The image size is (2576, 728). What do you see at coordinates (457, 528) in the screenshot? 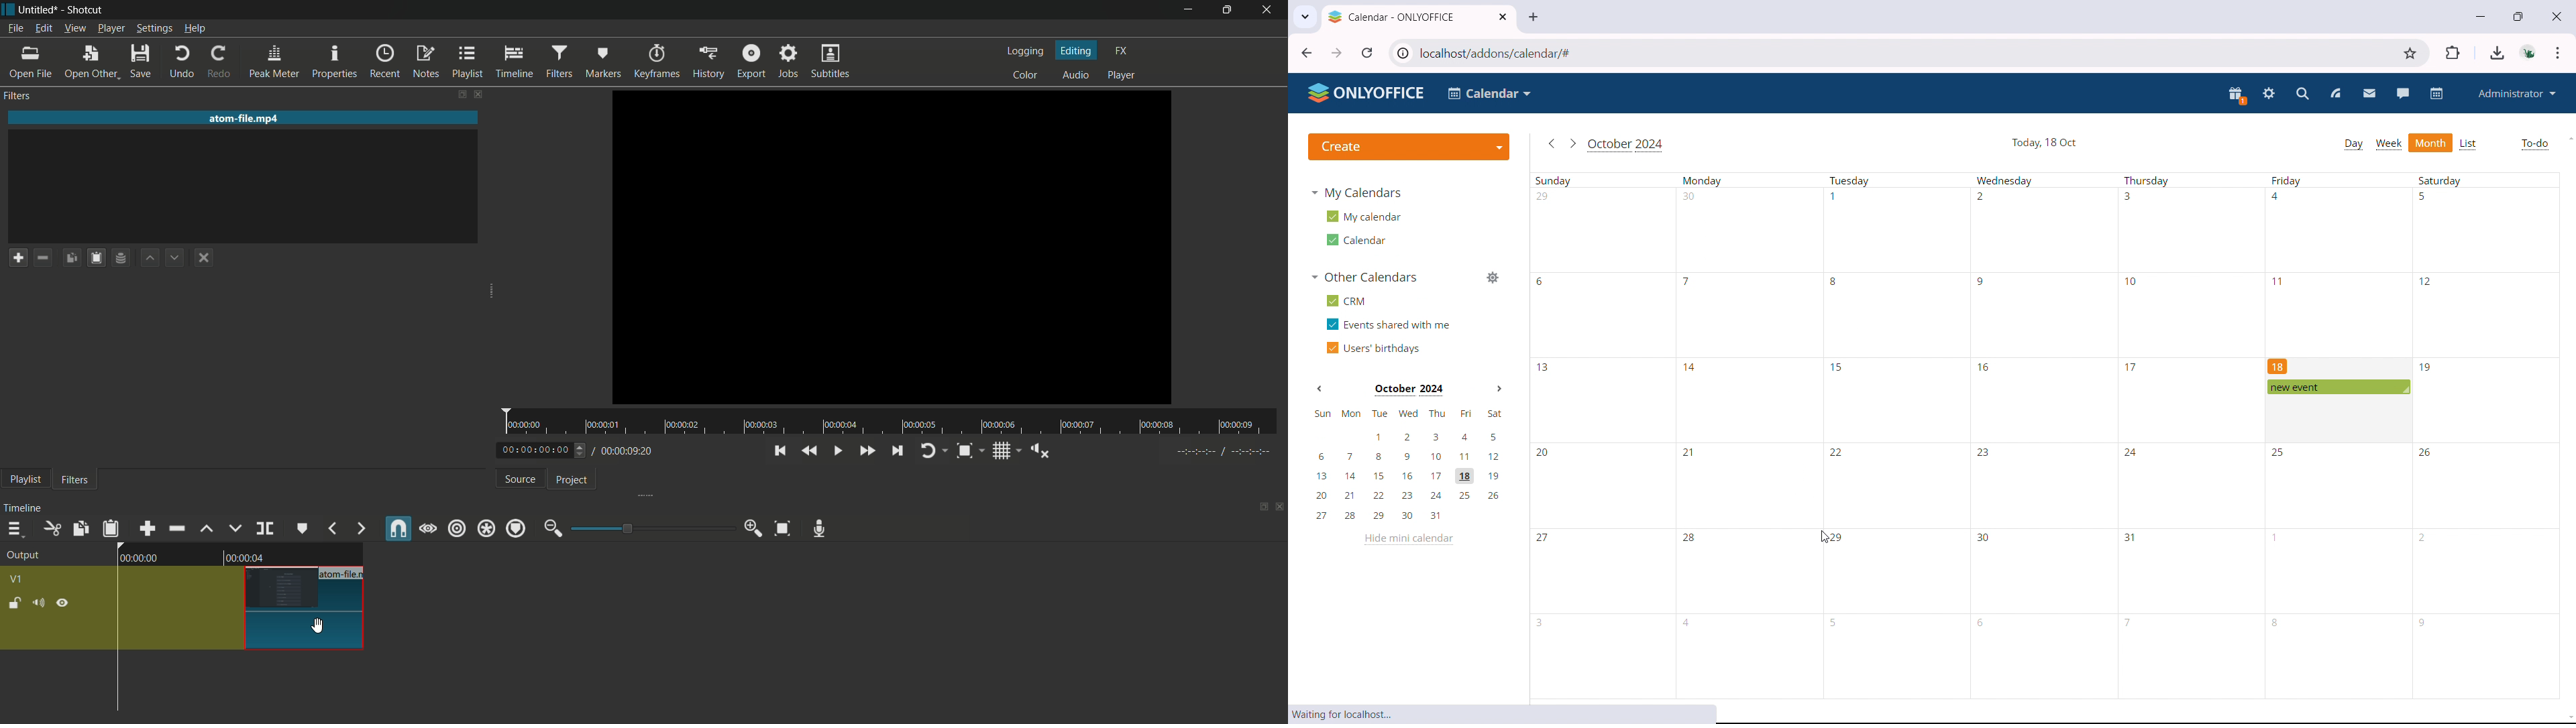
I see `ripple` at bounding box center [457, 528].